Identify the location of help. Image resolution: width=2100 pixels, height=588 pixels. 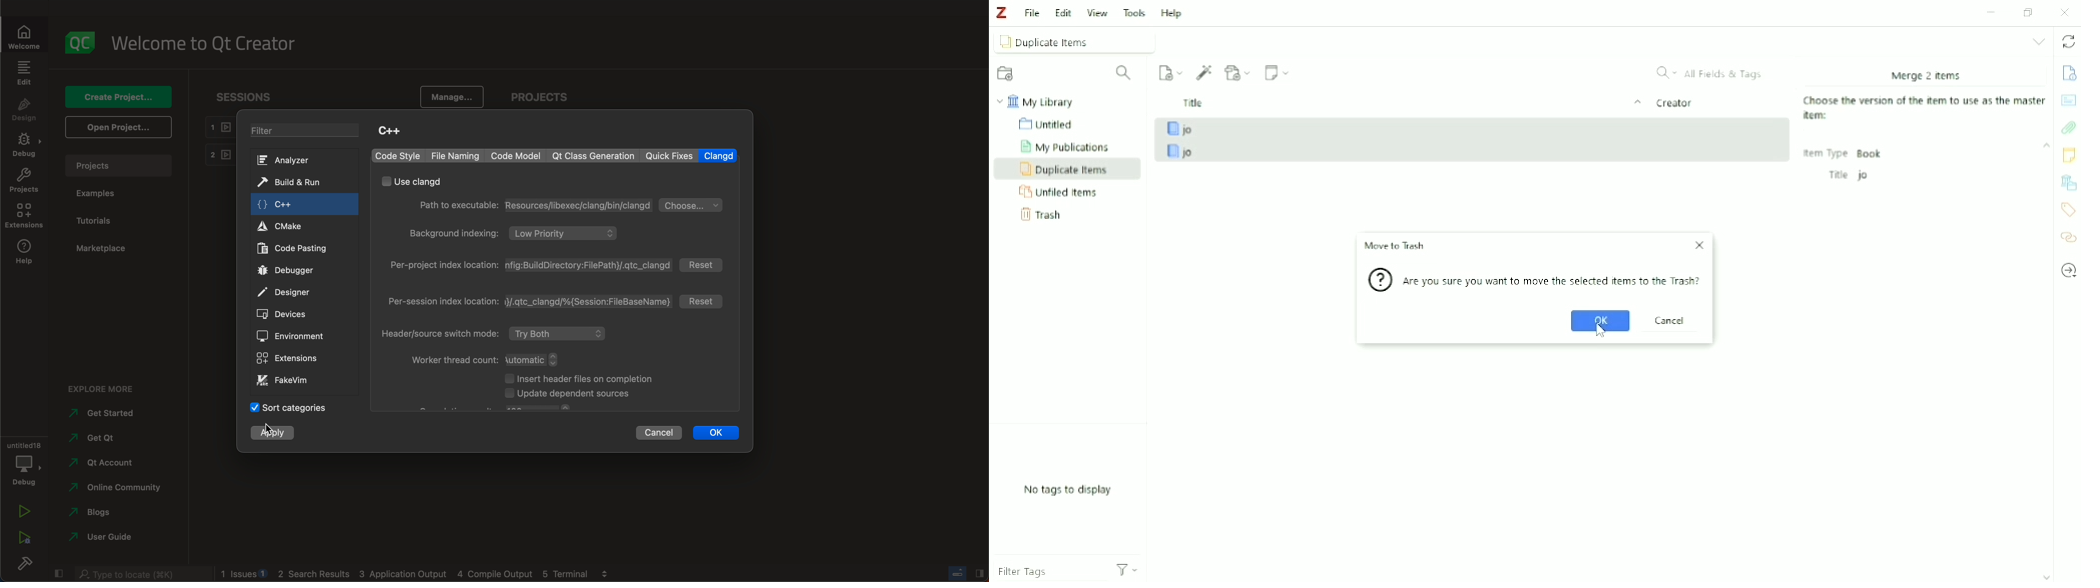
(27, 251).